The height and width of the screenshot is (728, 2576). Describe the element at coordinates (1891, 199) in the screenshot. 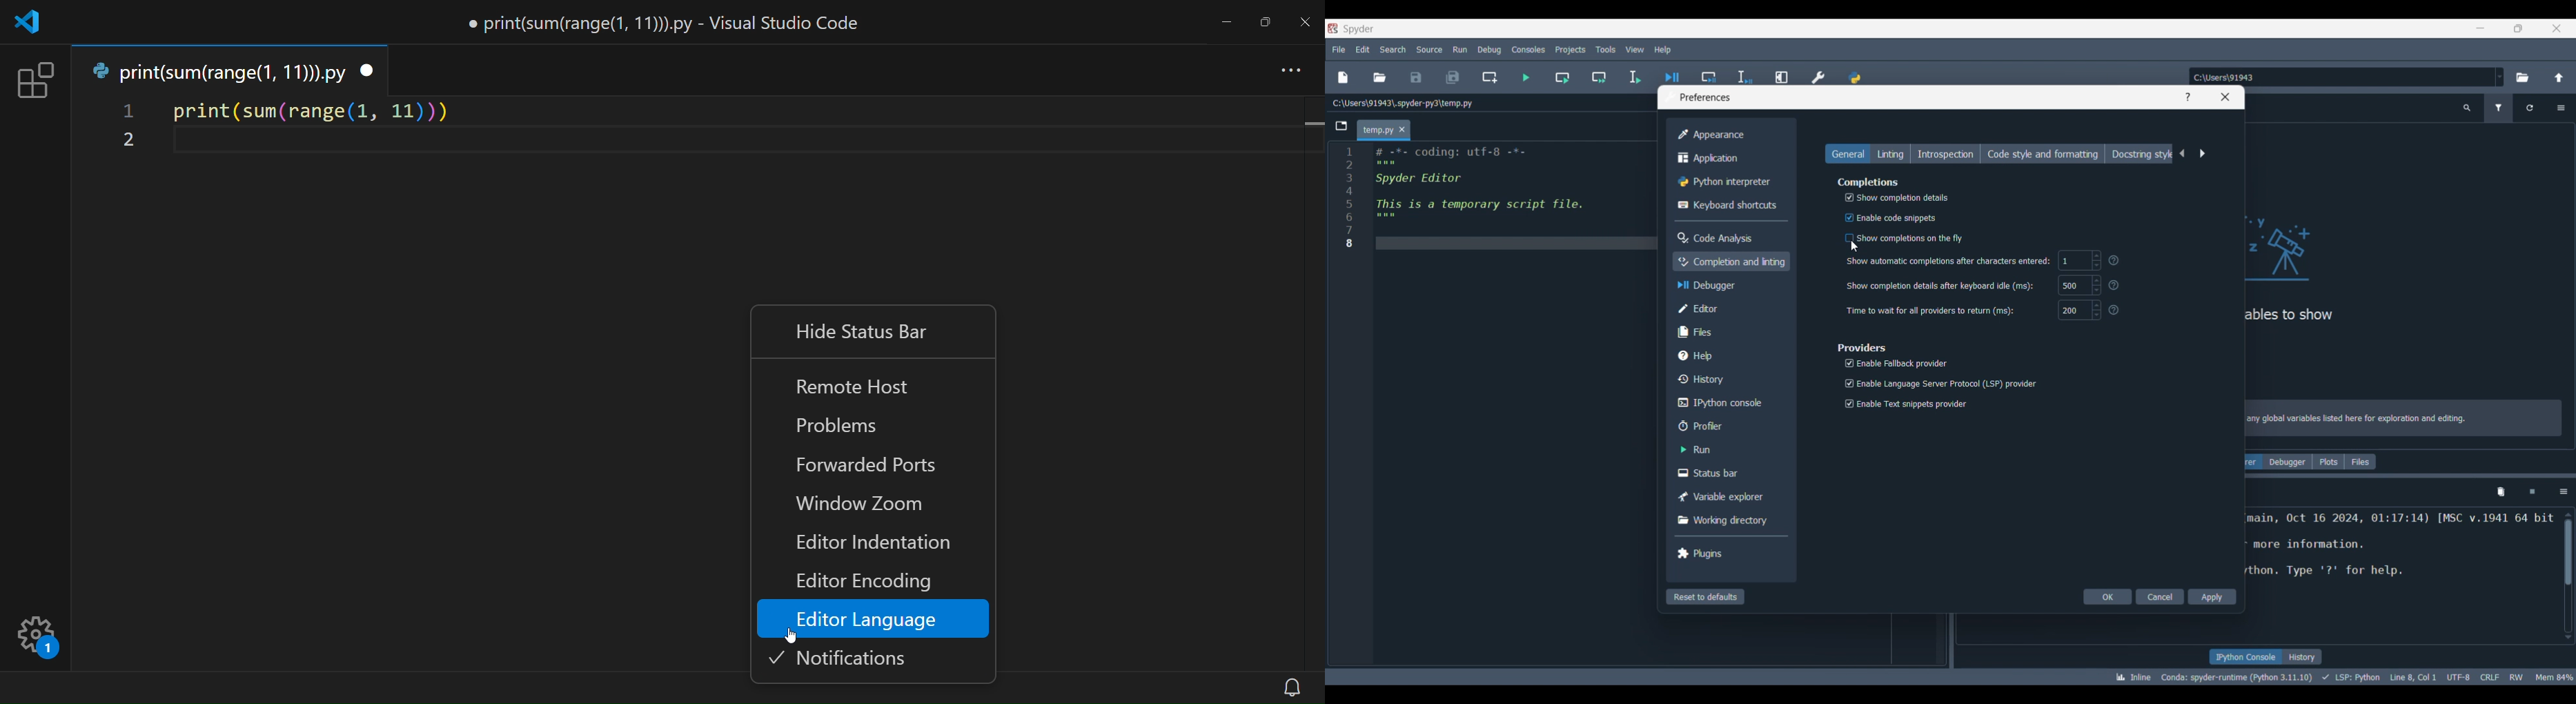

I see `Show completion details` at that location.